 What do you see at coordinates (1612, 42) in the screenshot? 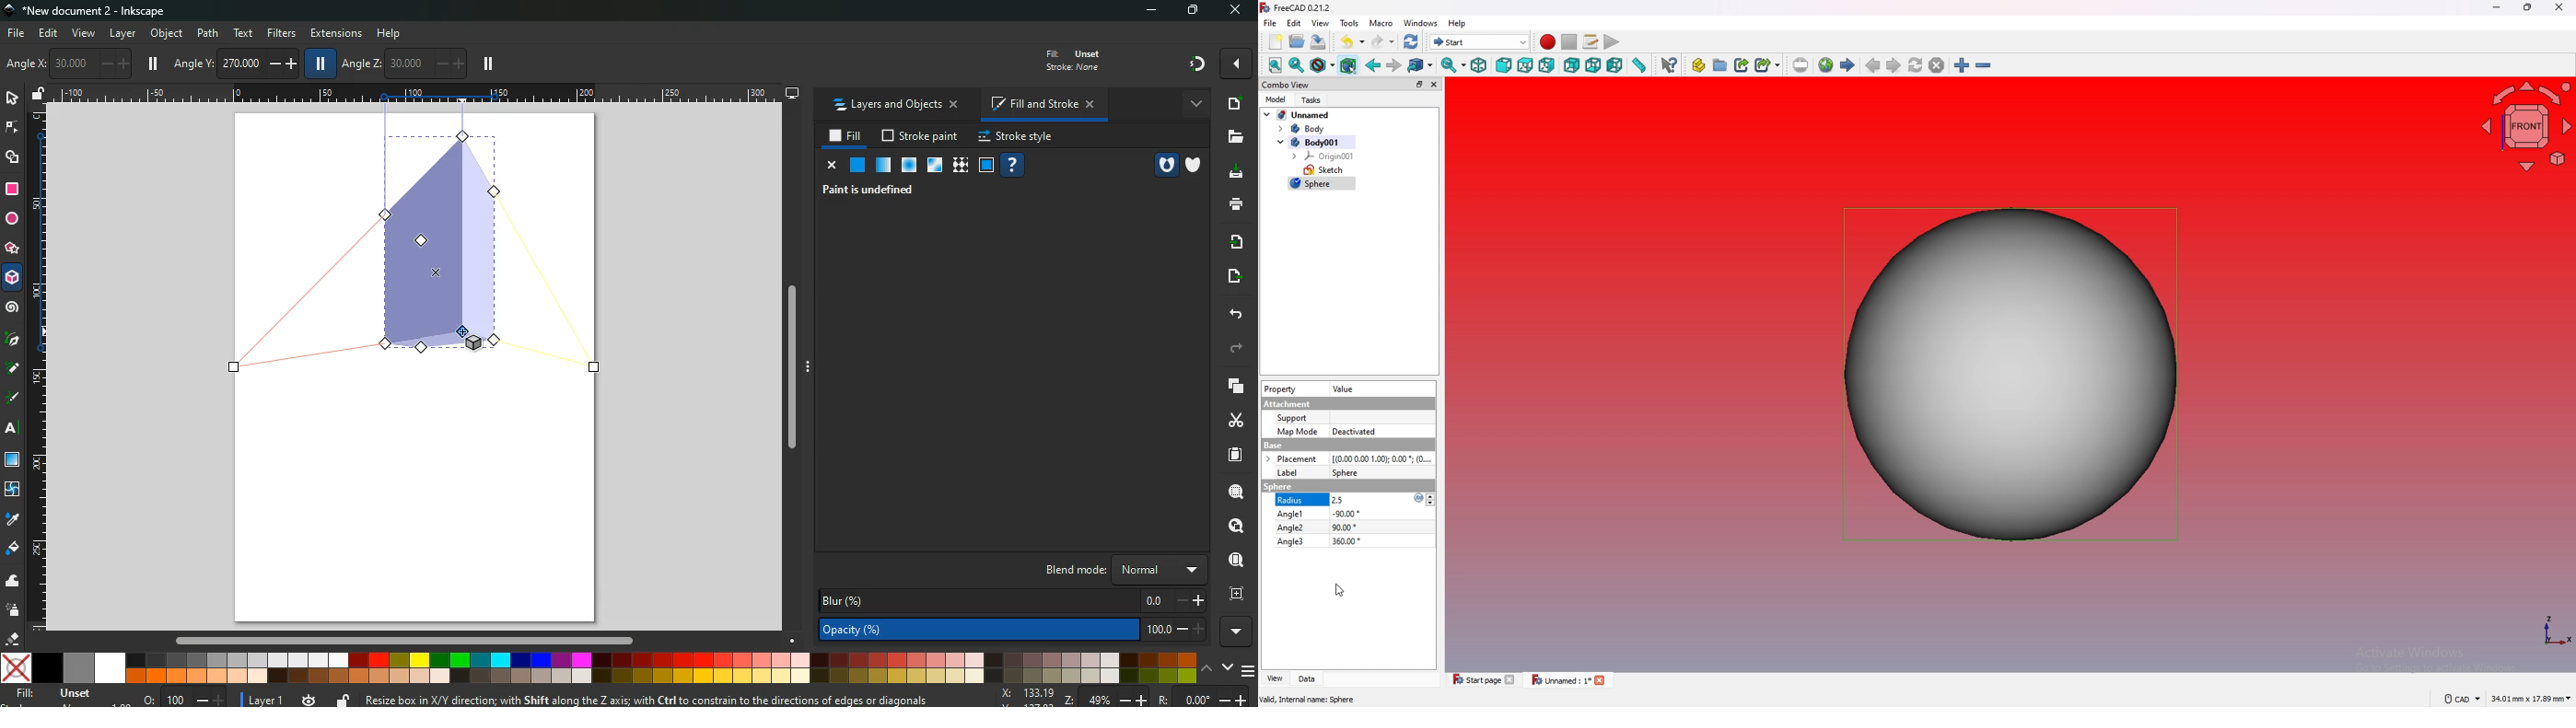
I see `execute macro` at bounding box center [1612, 42].